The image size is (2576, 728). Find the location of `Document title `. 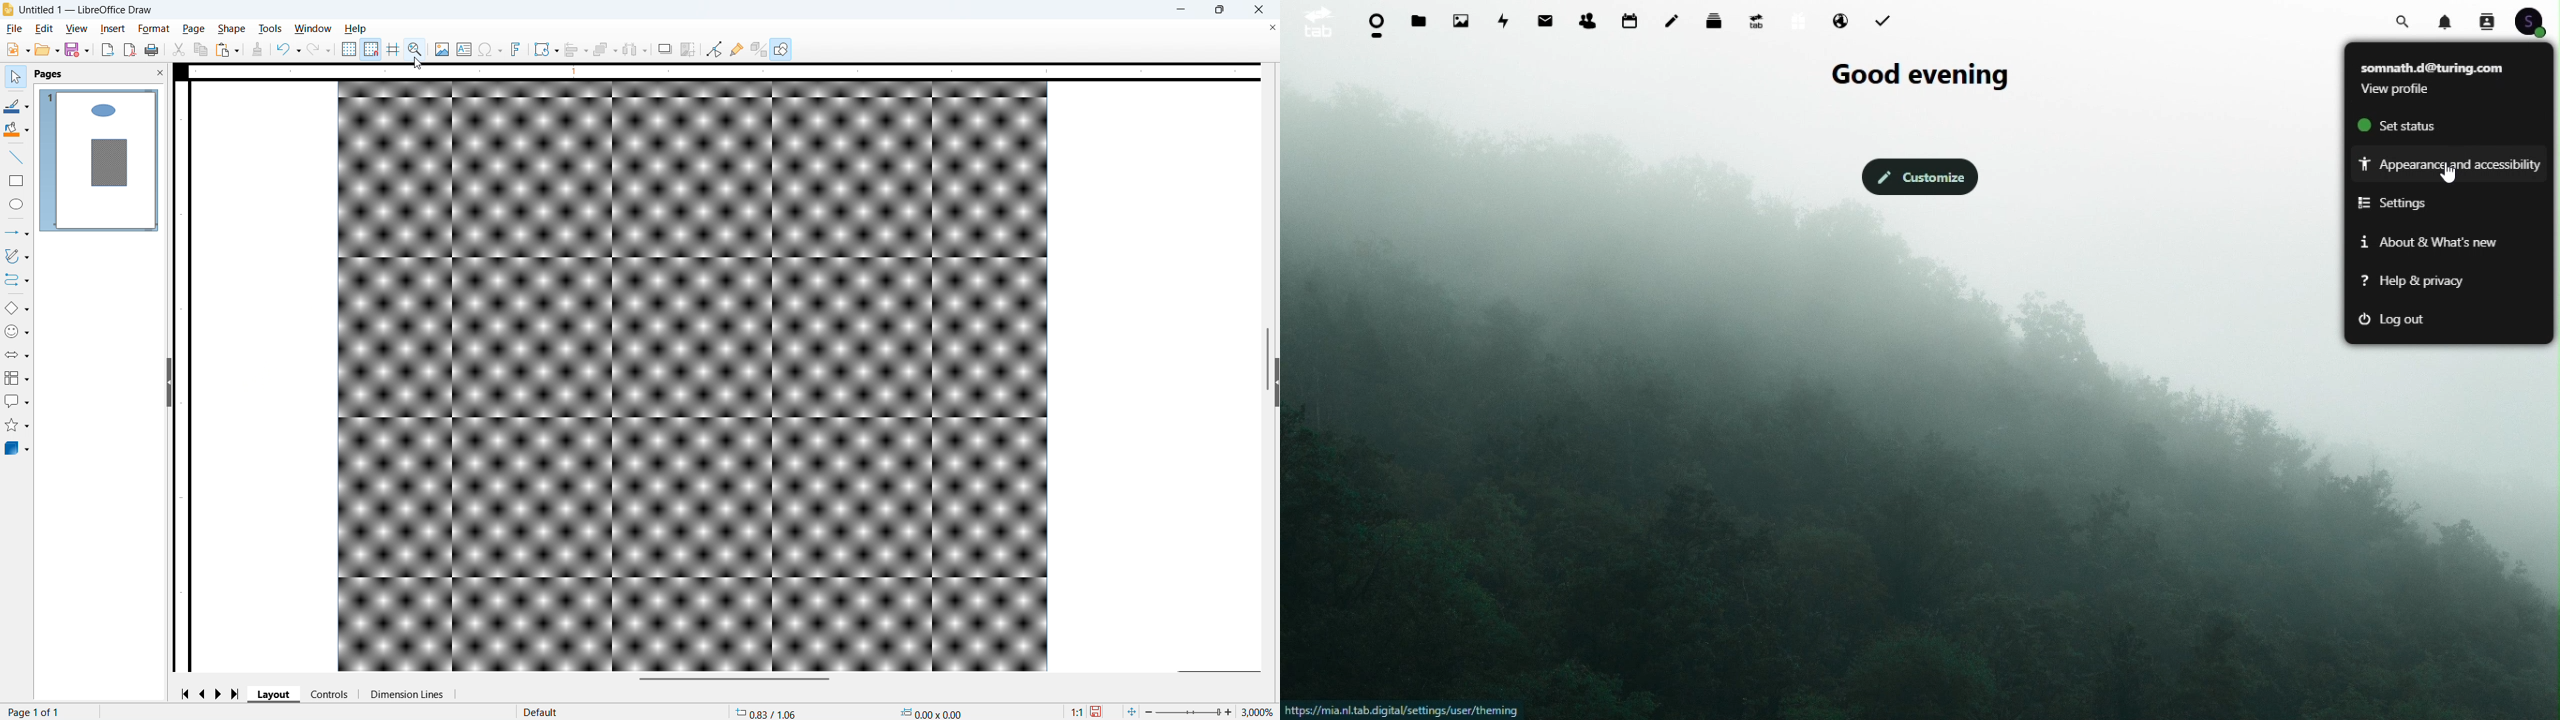

Document title  is located at coordinates (86, 10).